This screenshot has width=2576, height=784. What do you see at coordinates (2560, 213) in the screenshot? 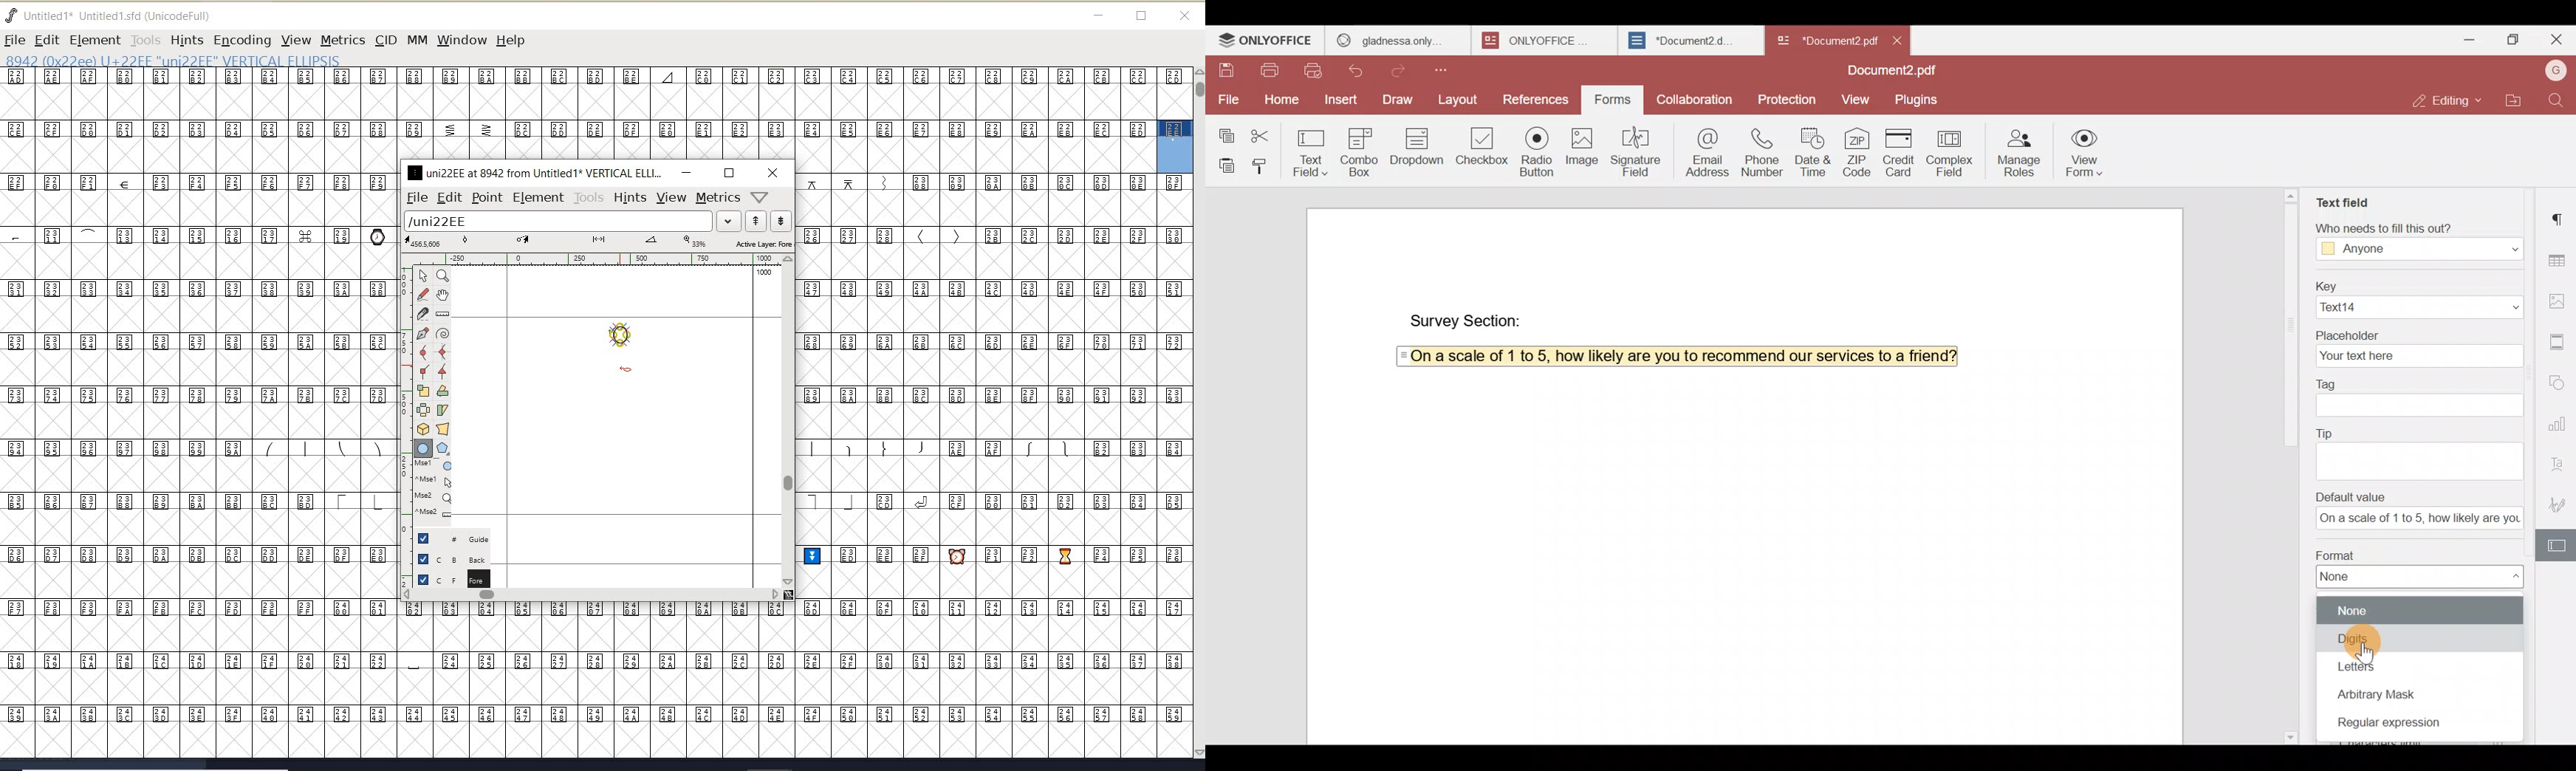
I see `Paragraph settings` at bounding box center [2560, 213].